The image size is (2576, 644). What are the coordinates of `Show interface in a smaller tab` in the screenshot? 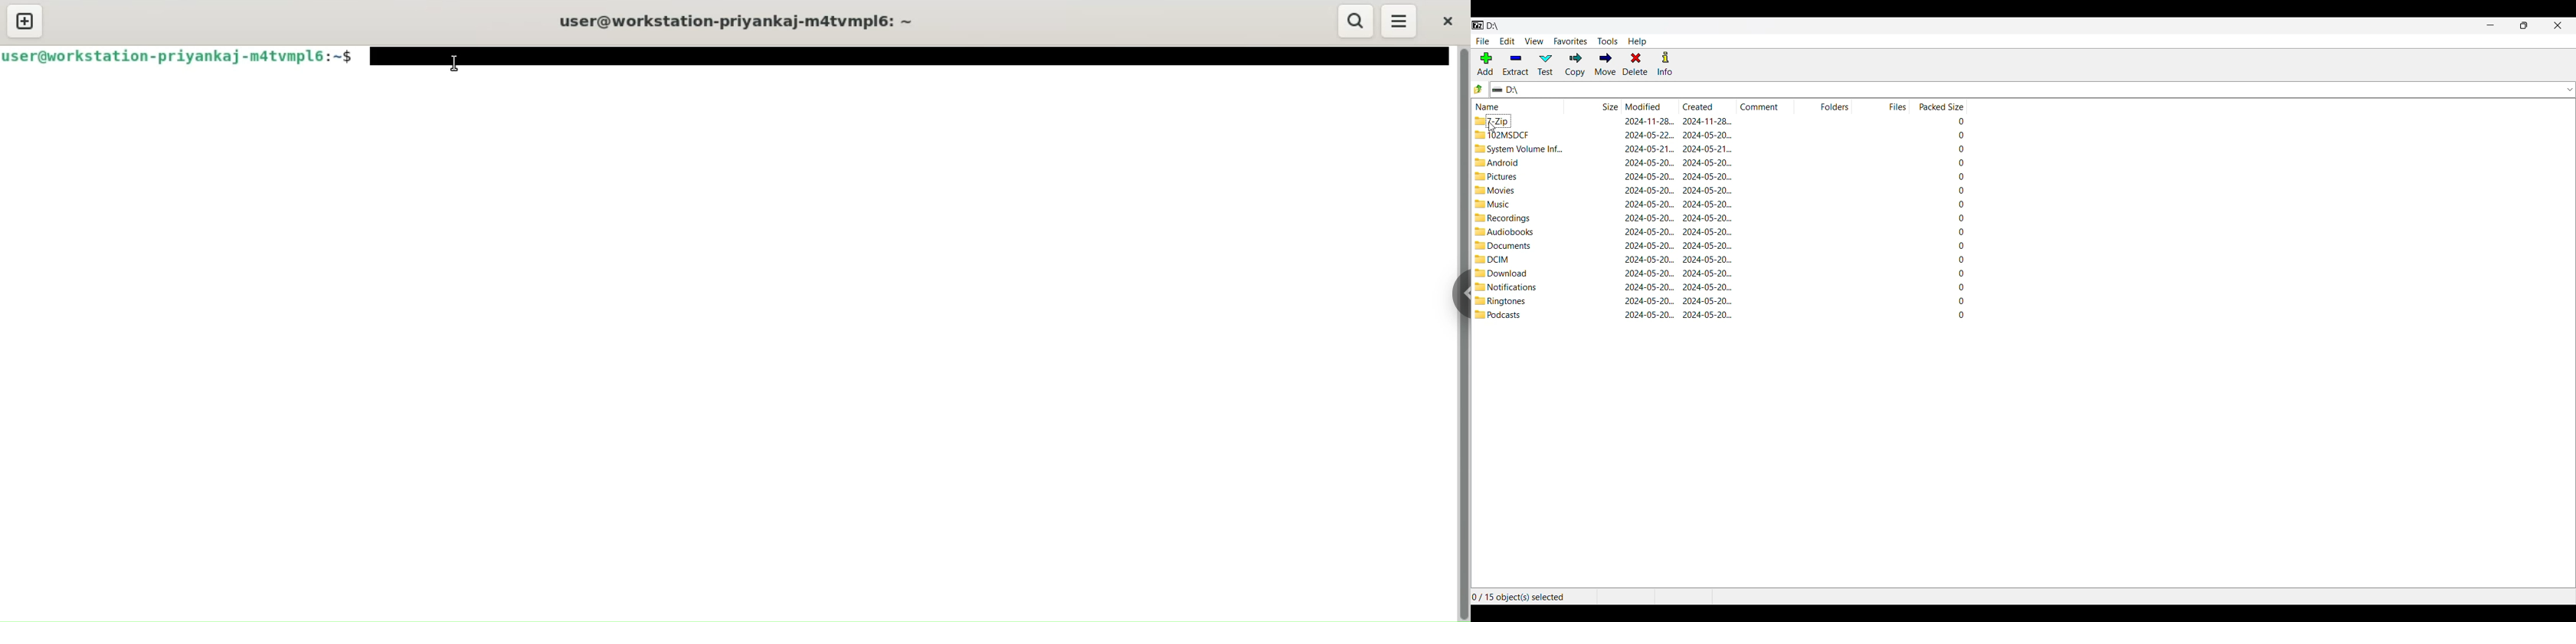 It's located at (2525, 25).